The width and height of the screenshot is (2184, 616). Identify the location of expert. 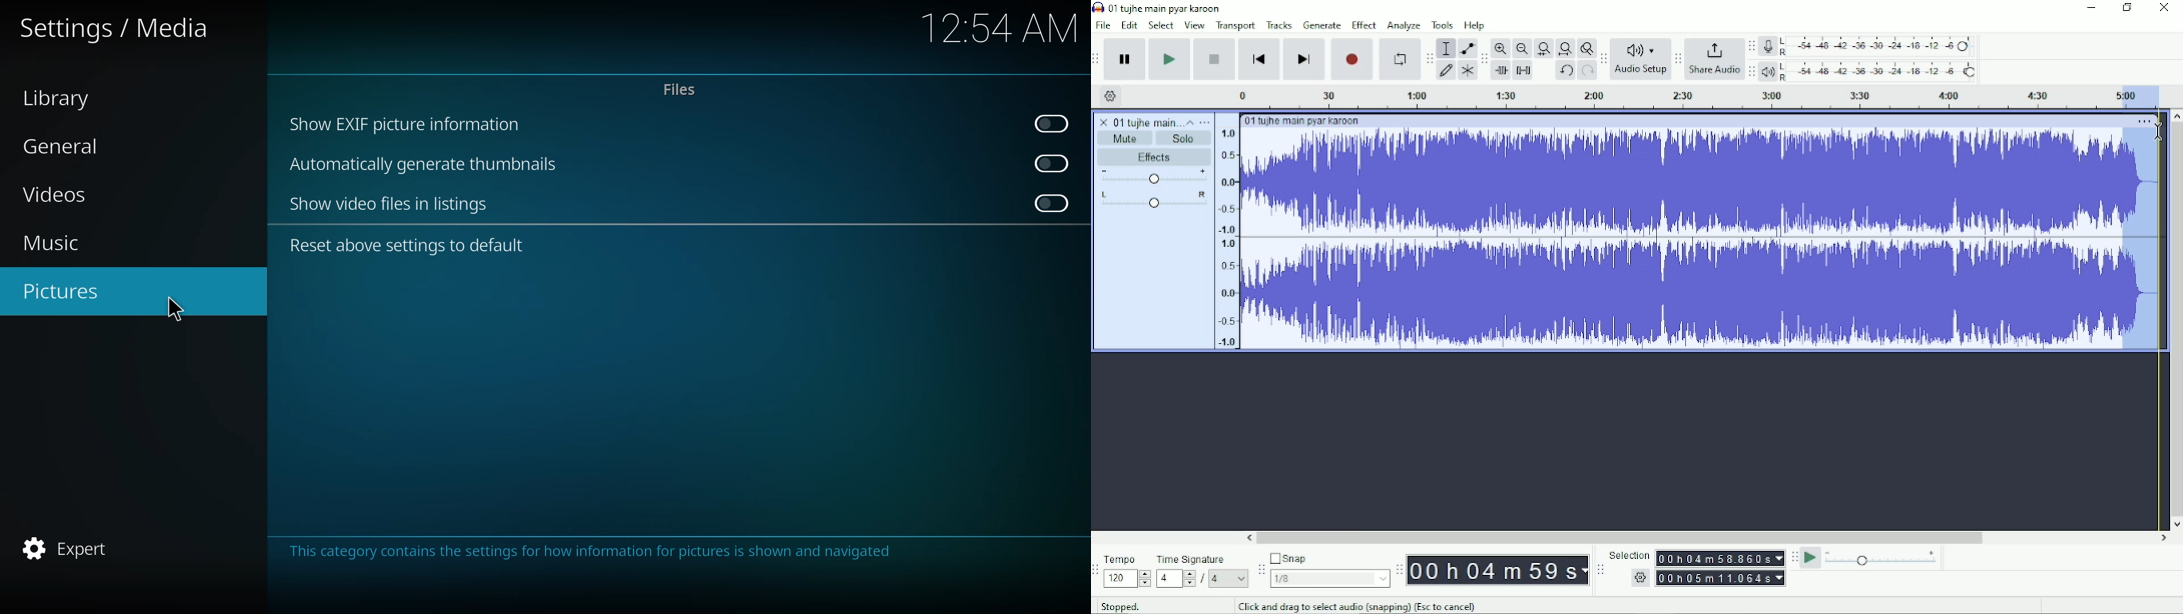
(74, 546).